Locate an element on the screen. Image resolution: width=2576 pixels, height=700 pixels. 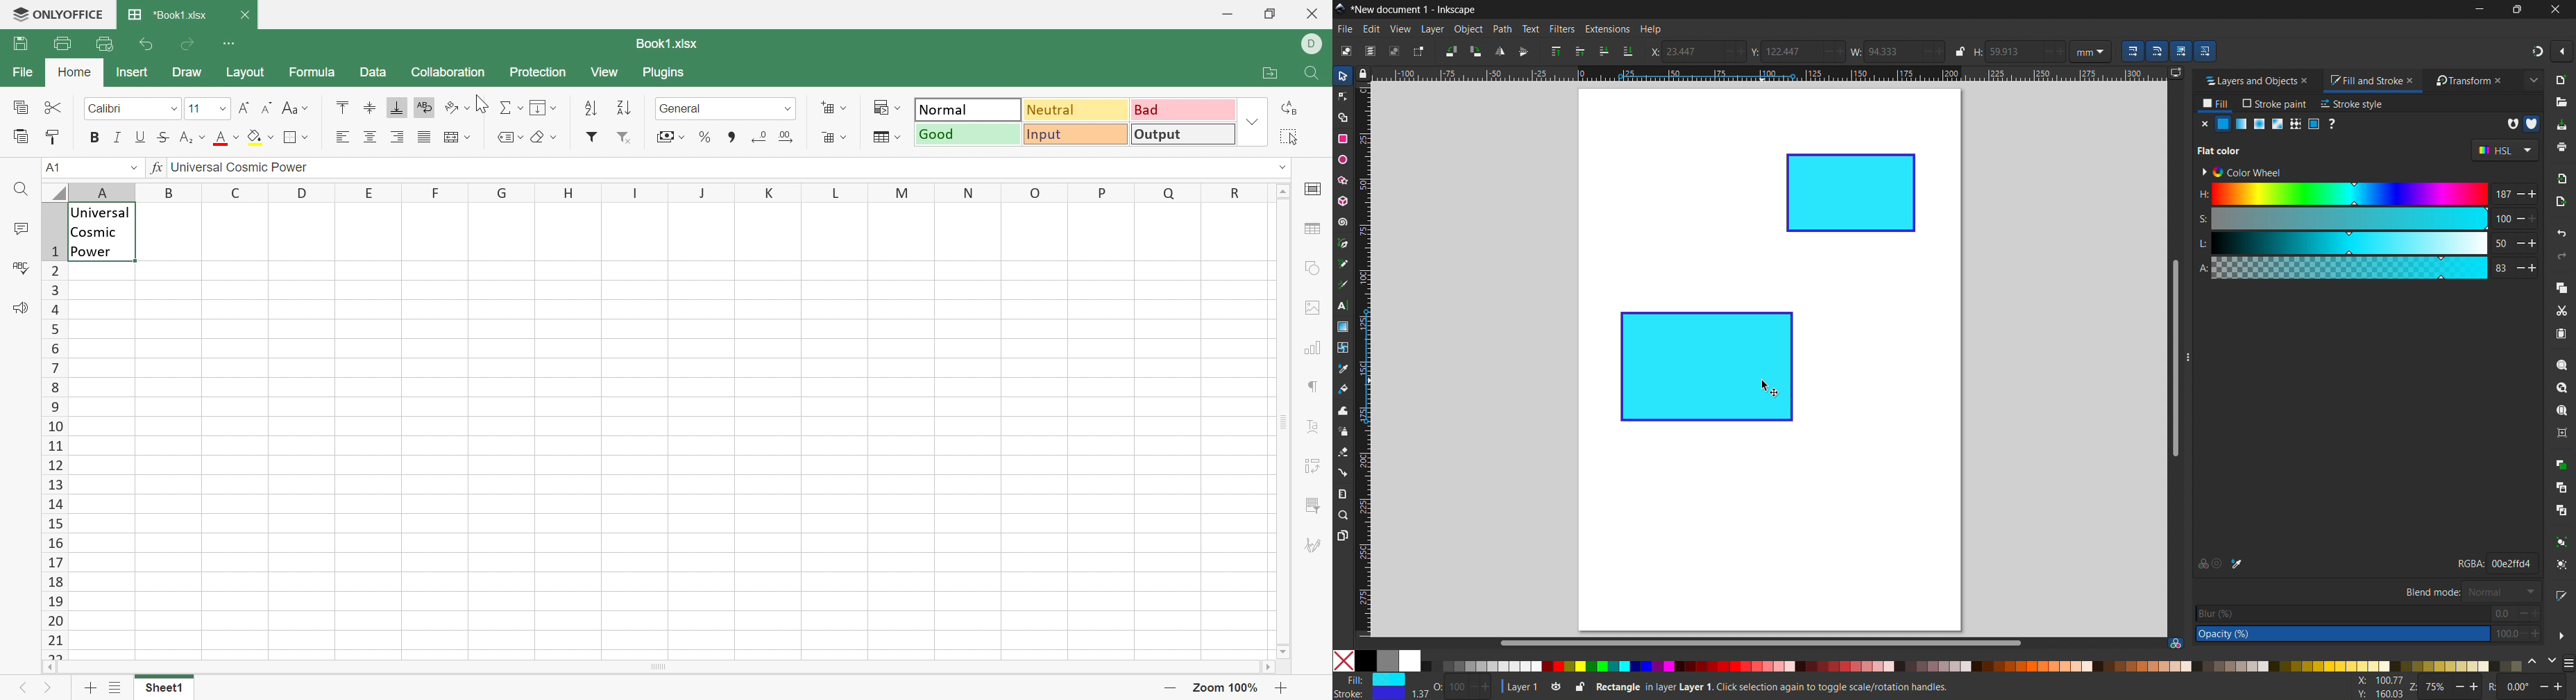
3D box tool is located at coordinates (1341, 200).